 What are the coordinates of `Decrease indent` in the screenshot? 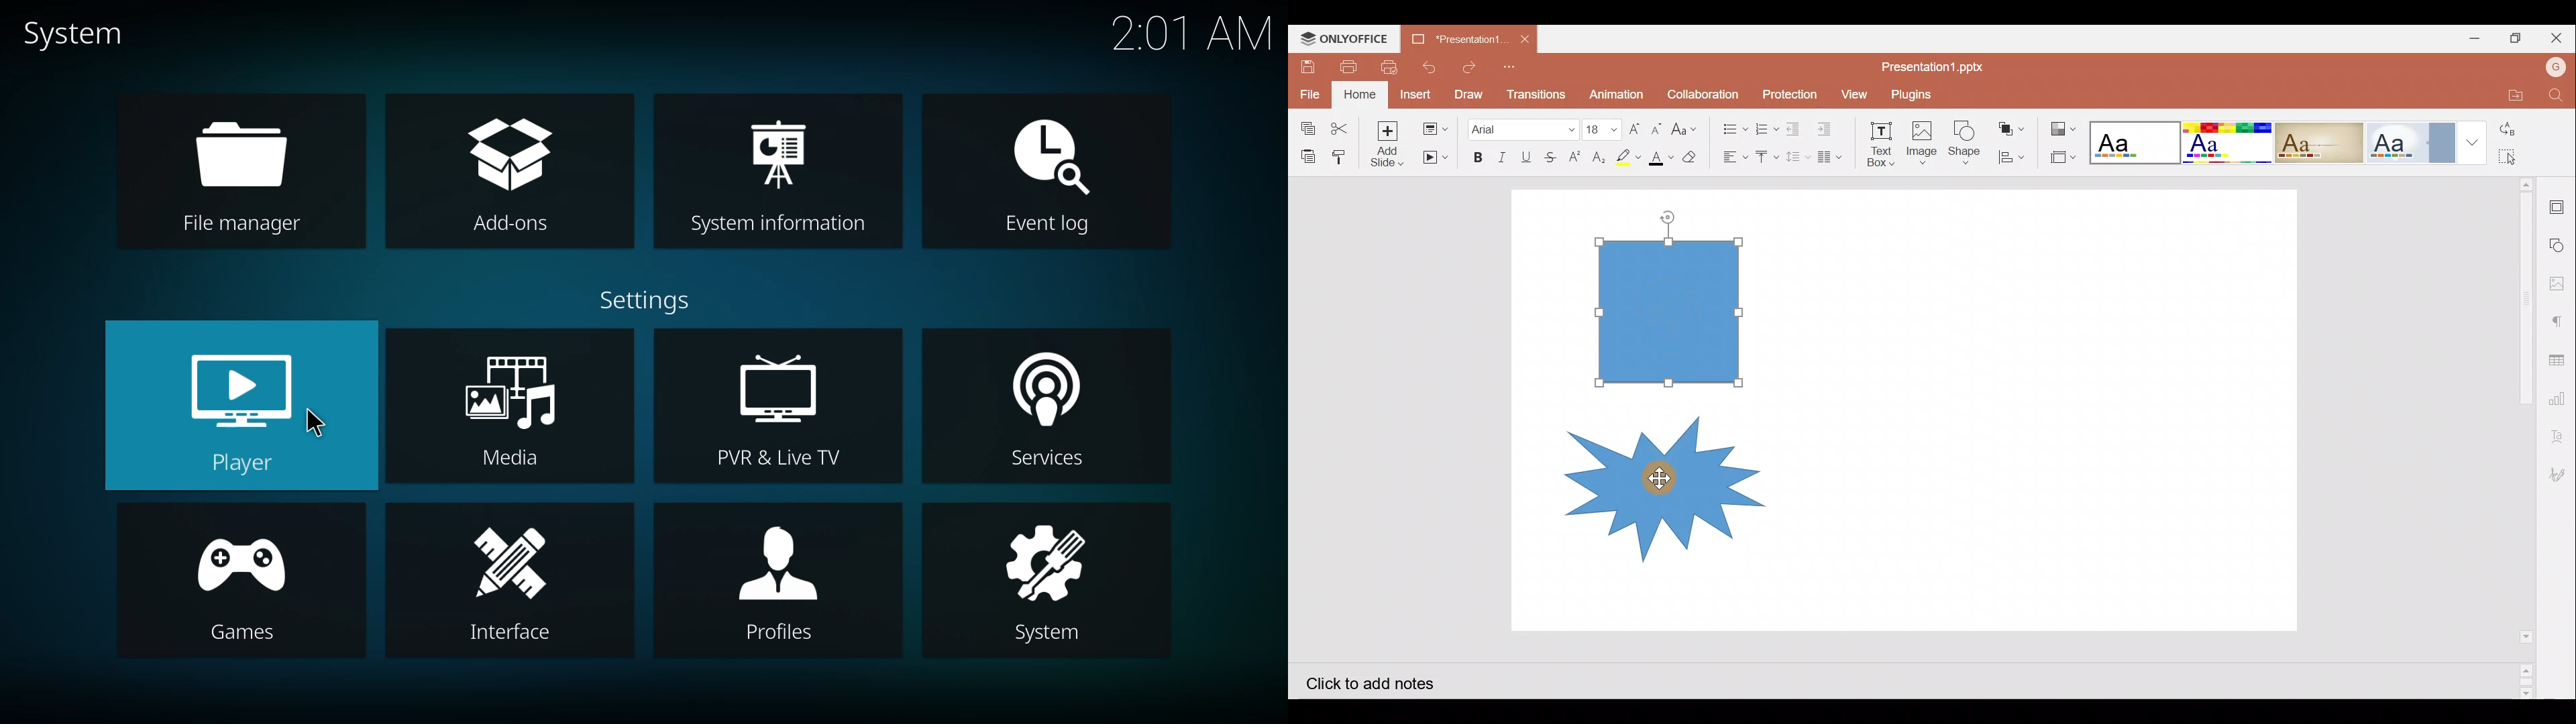 It's located at (1795, 127).